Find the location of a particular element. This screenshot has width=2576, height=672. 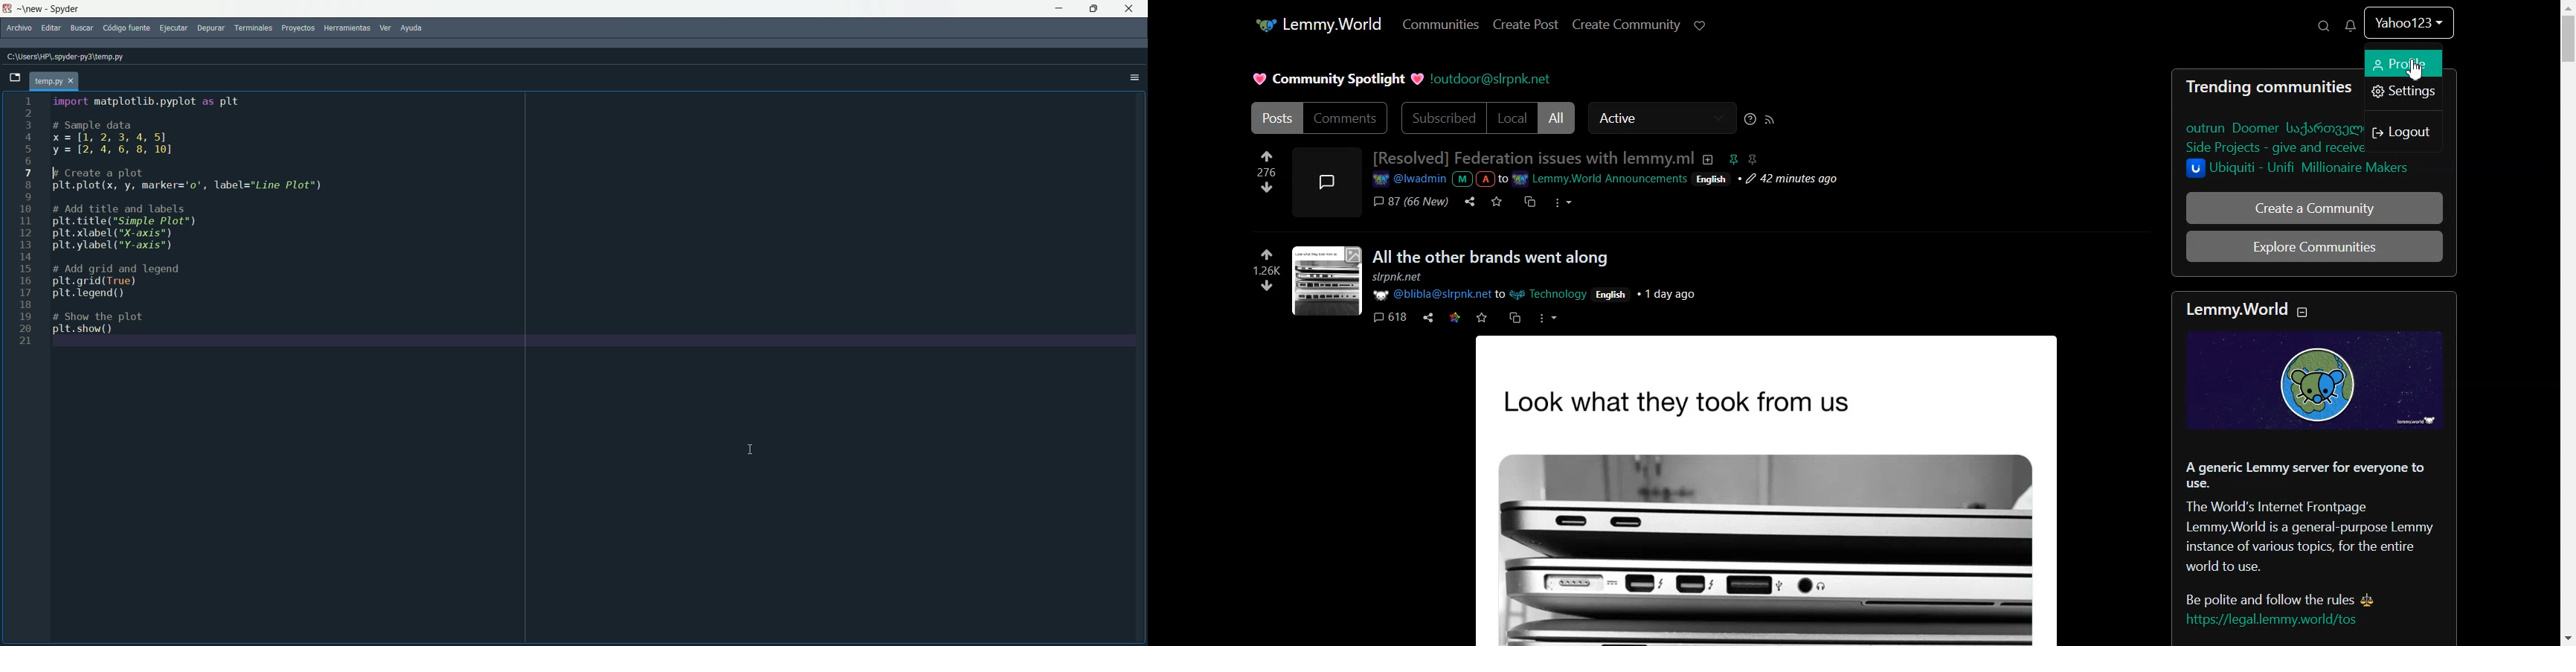

Support Limmy is located at coordinates (1702, 25).